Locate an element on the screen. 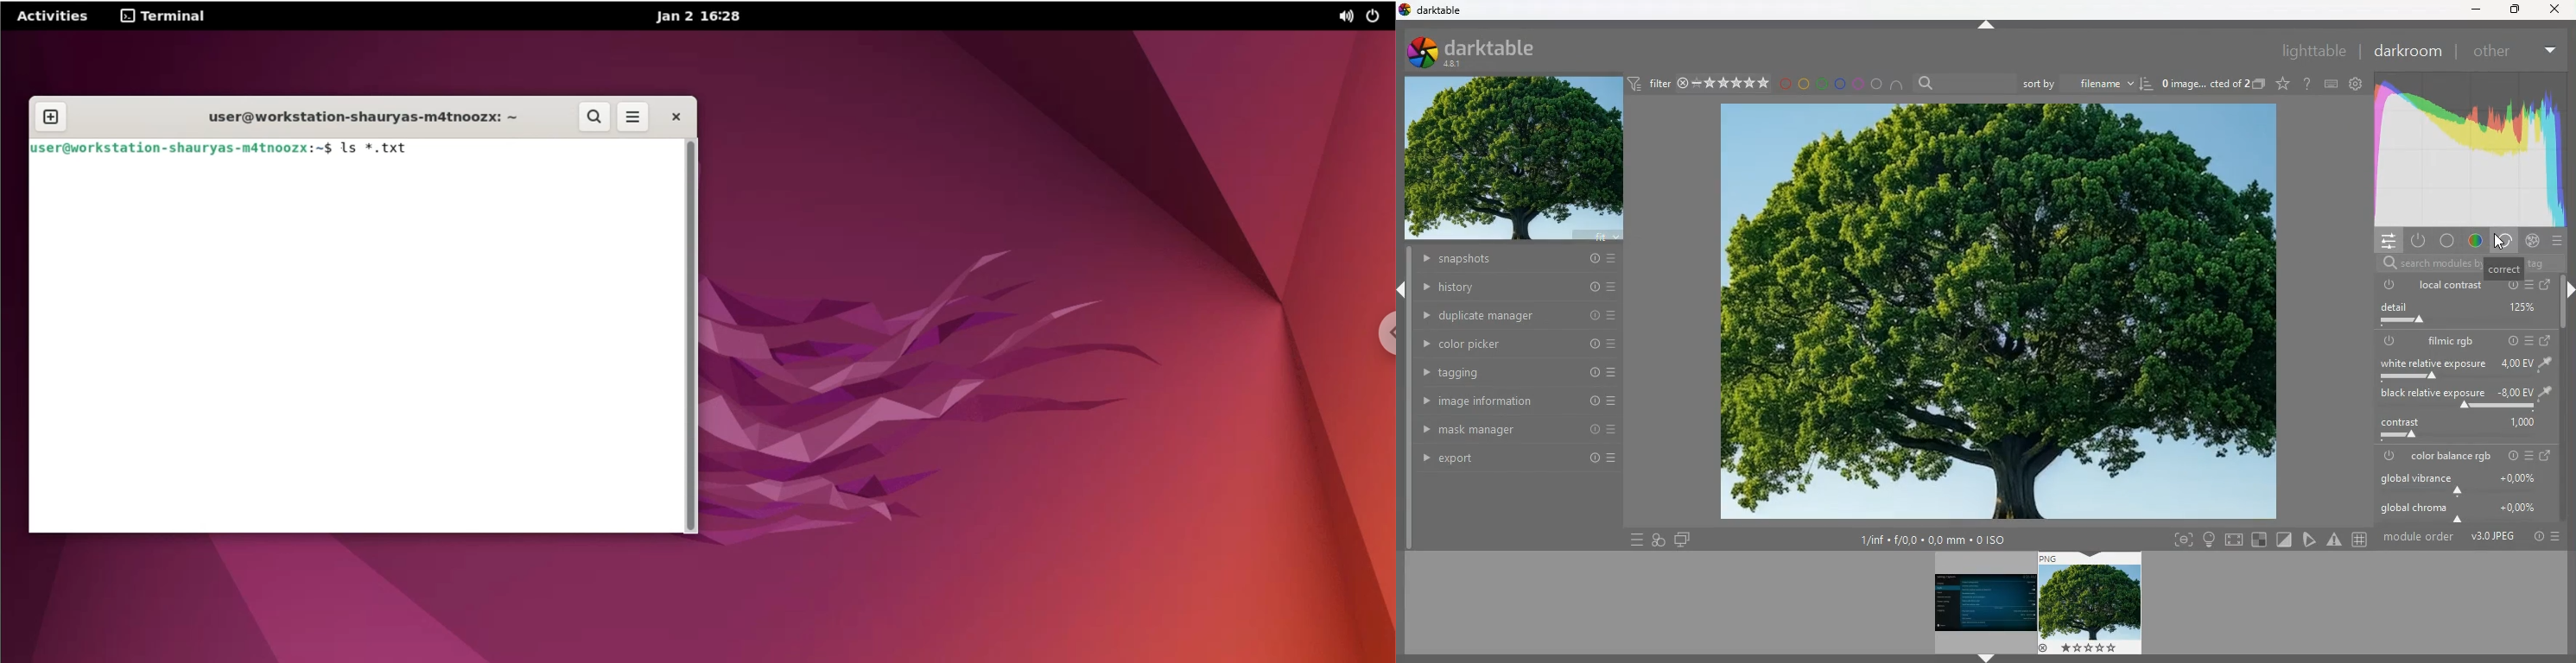  search is located at coordinates (1927, 83).